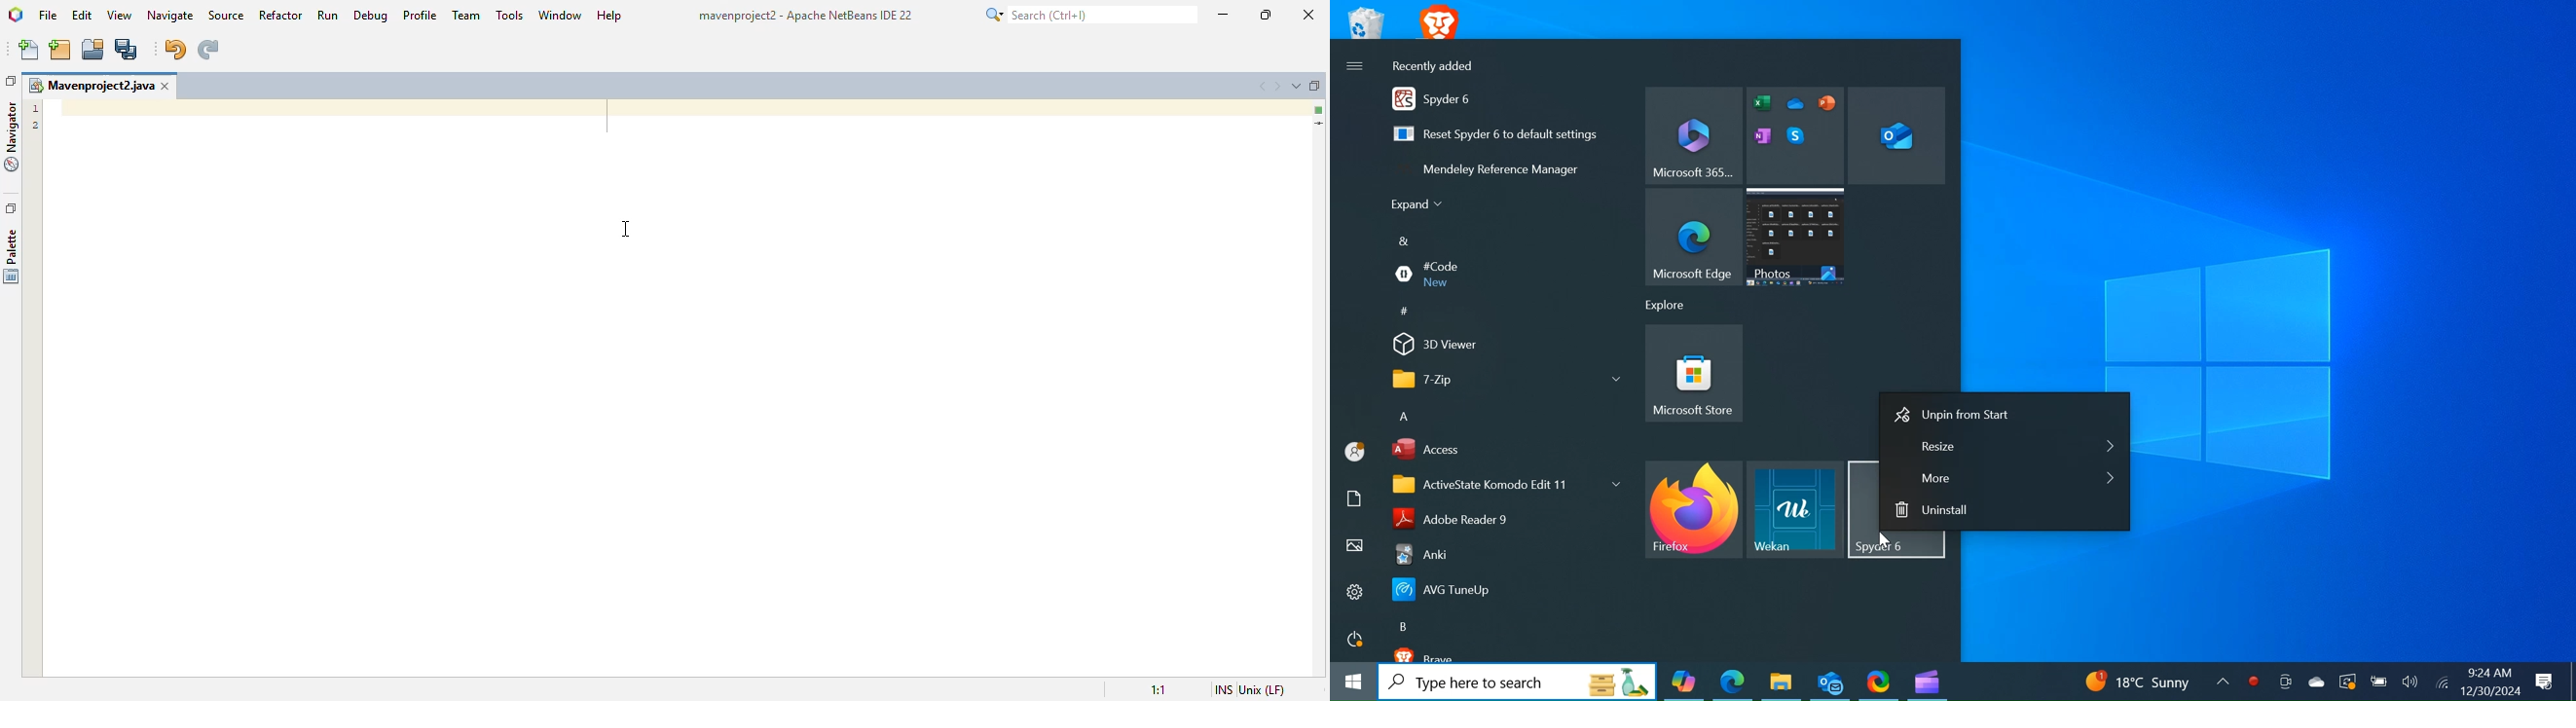 The image size is (2576, 728). What do you see at coordinates (1502, 274) in the screenshot?
I see `#Code` at bounding box center [1502, 274].